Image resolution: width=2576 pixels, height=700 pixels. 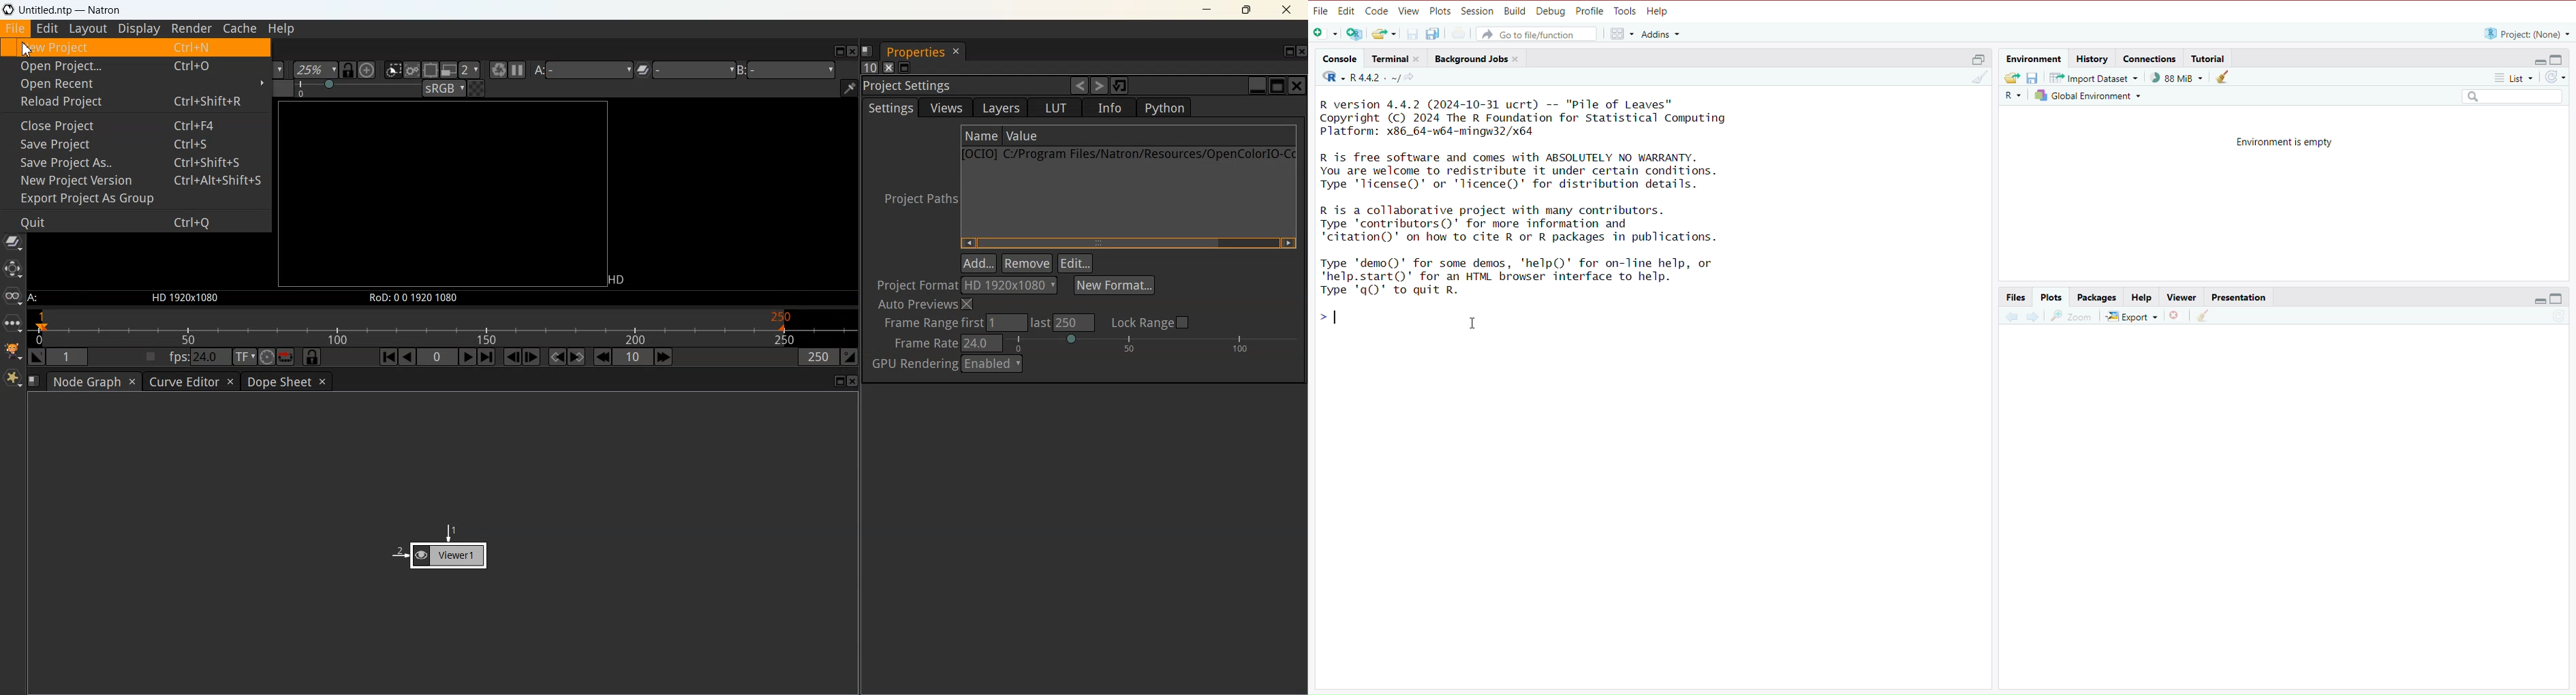 I want to click on Tools, so click(x=1627, y=11).